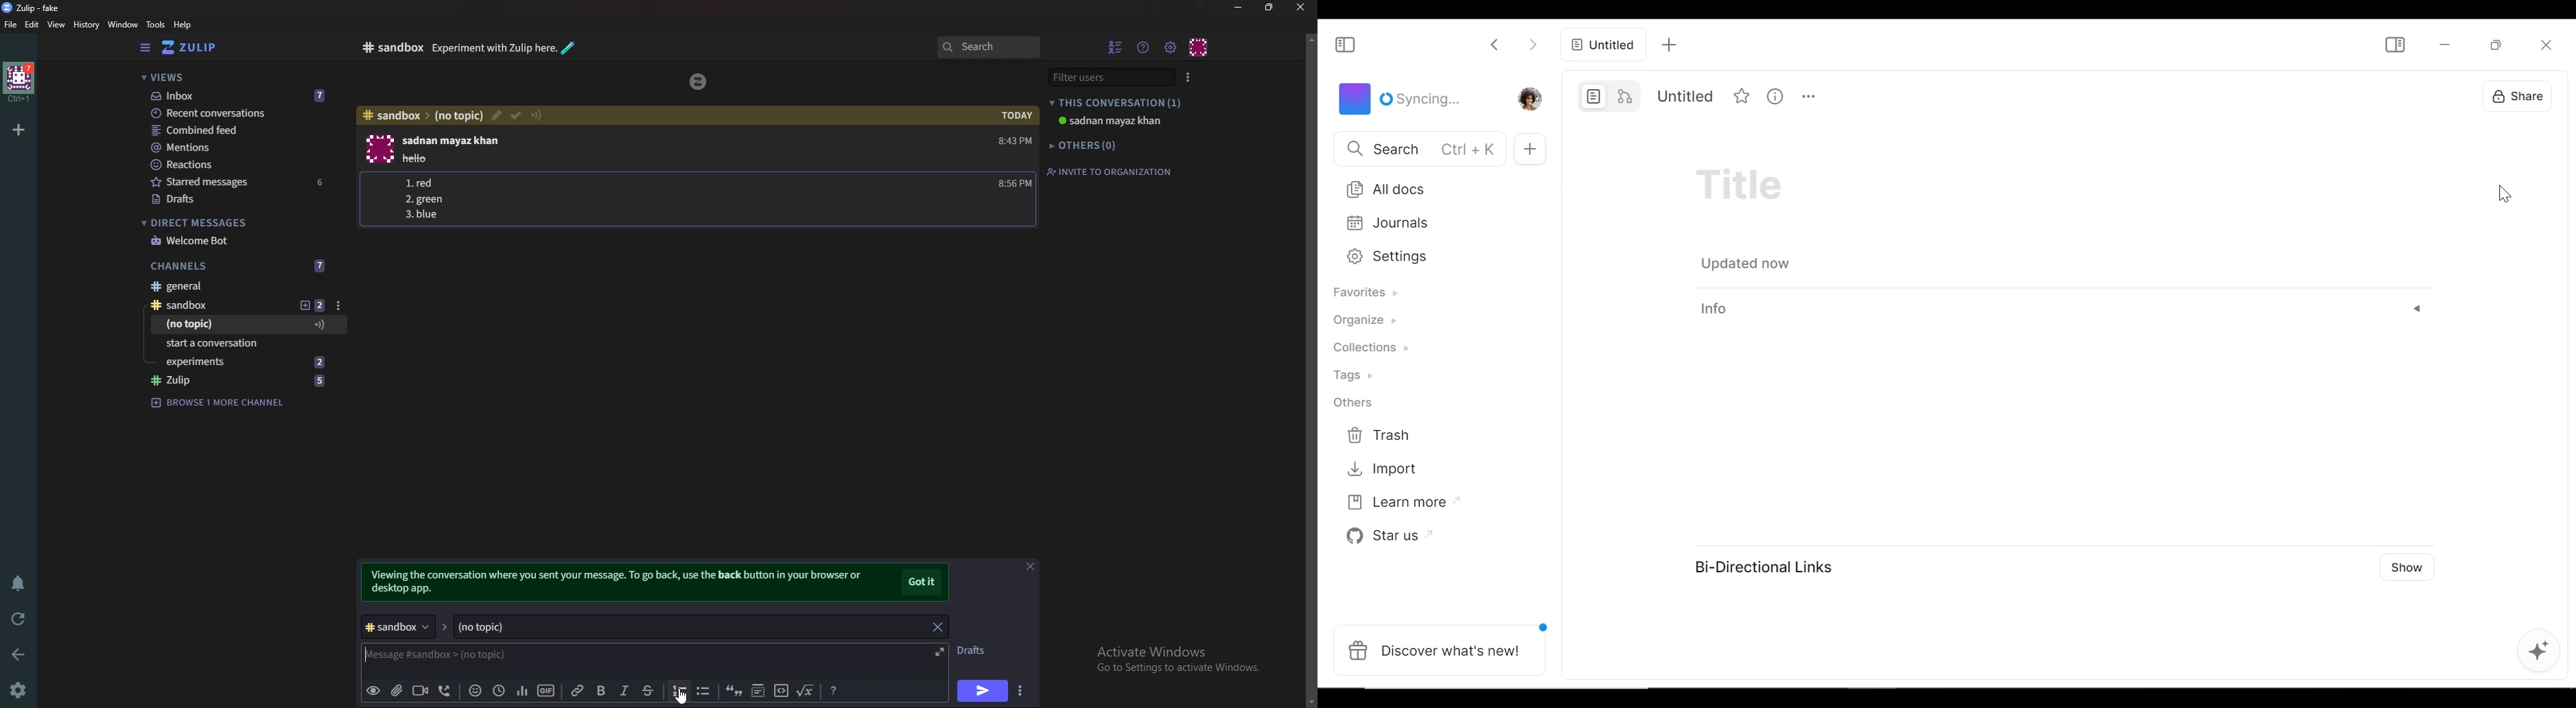 The image size is (2576, 728). What do you see at coordinates (238, 163) in the screenshot?
I see `Reactions` at bounding box center [238, 163].